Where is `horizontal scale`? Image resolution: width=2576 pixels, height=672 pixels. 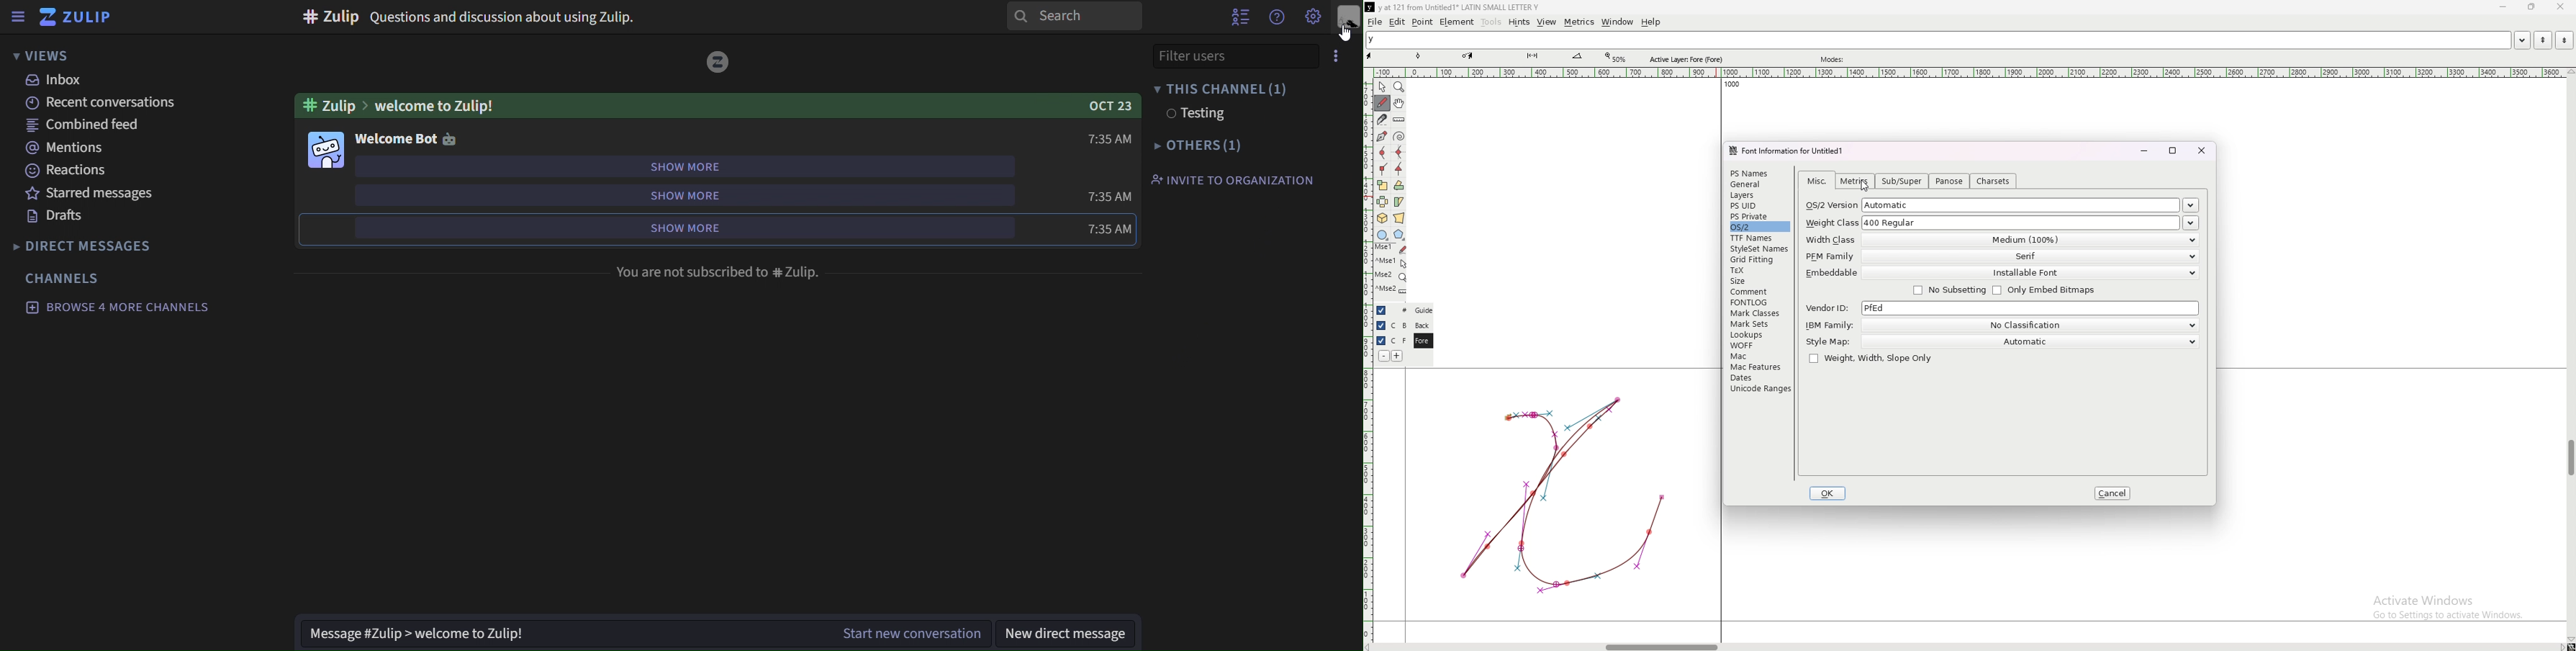 horizontal scale is located at coordinates (1970, 73).